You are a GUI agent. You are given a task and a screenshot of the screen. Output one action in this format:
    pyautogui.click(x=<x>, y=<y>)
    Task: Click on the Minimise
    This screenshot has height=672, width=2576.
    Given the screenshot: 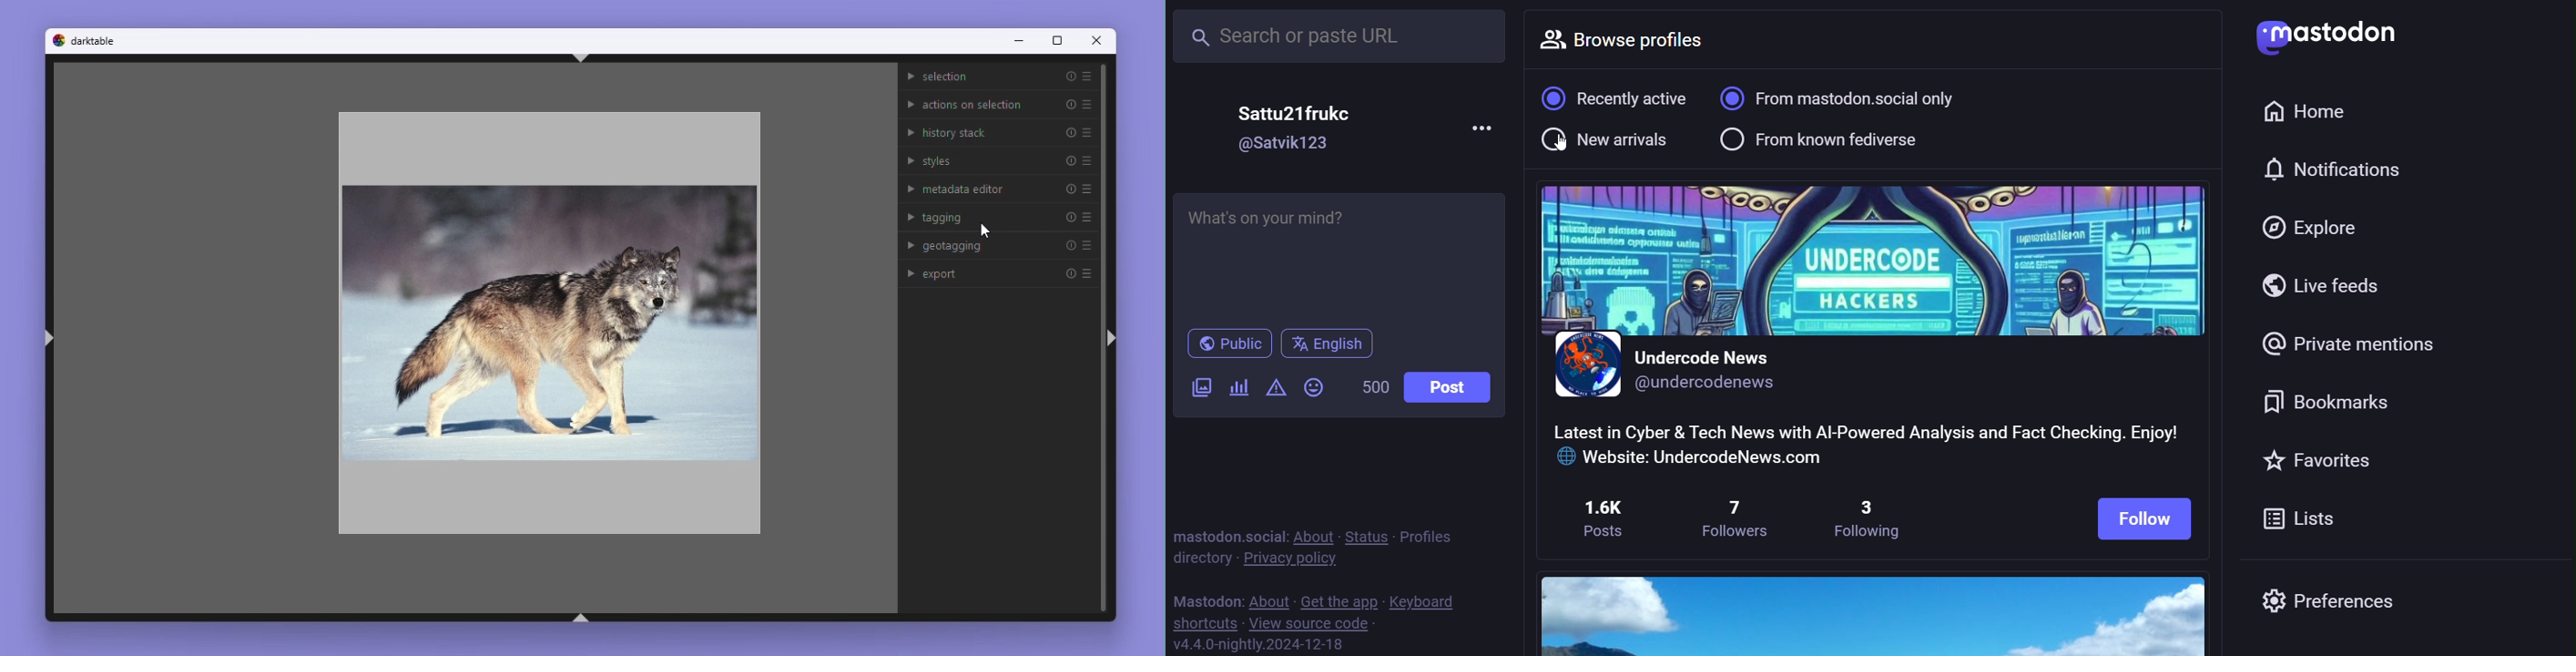 What is the action you would take?
    pyautogui.click(x=1016, y=42)
    